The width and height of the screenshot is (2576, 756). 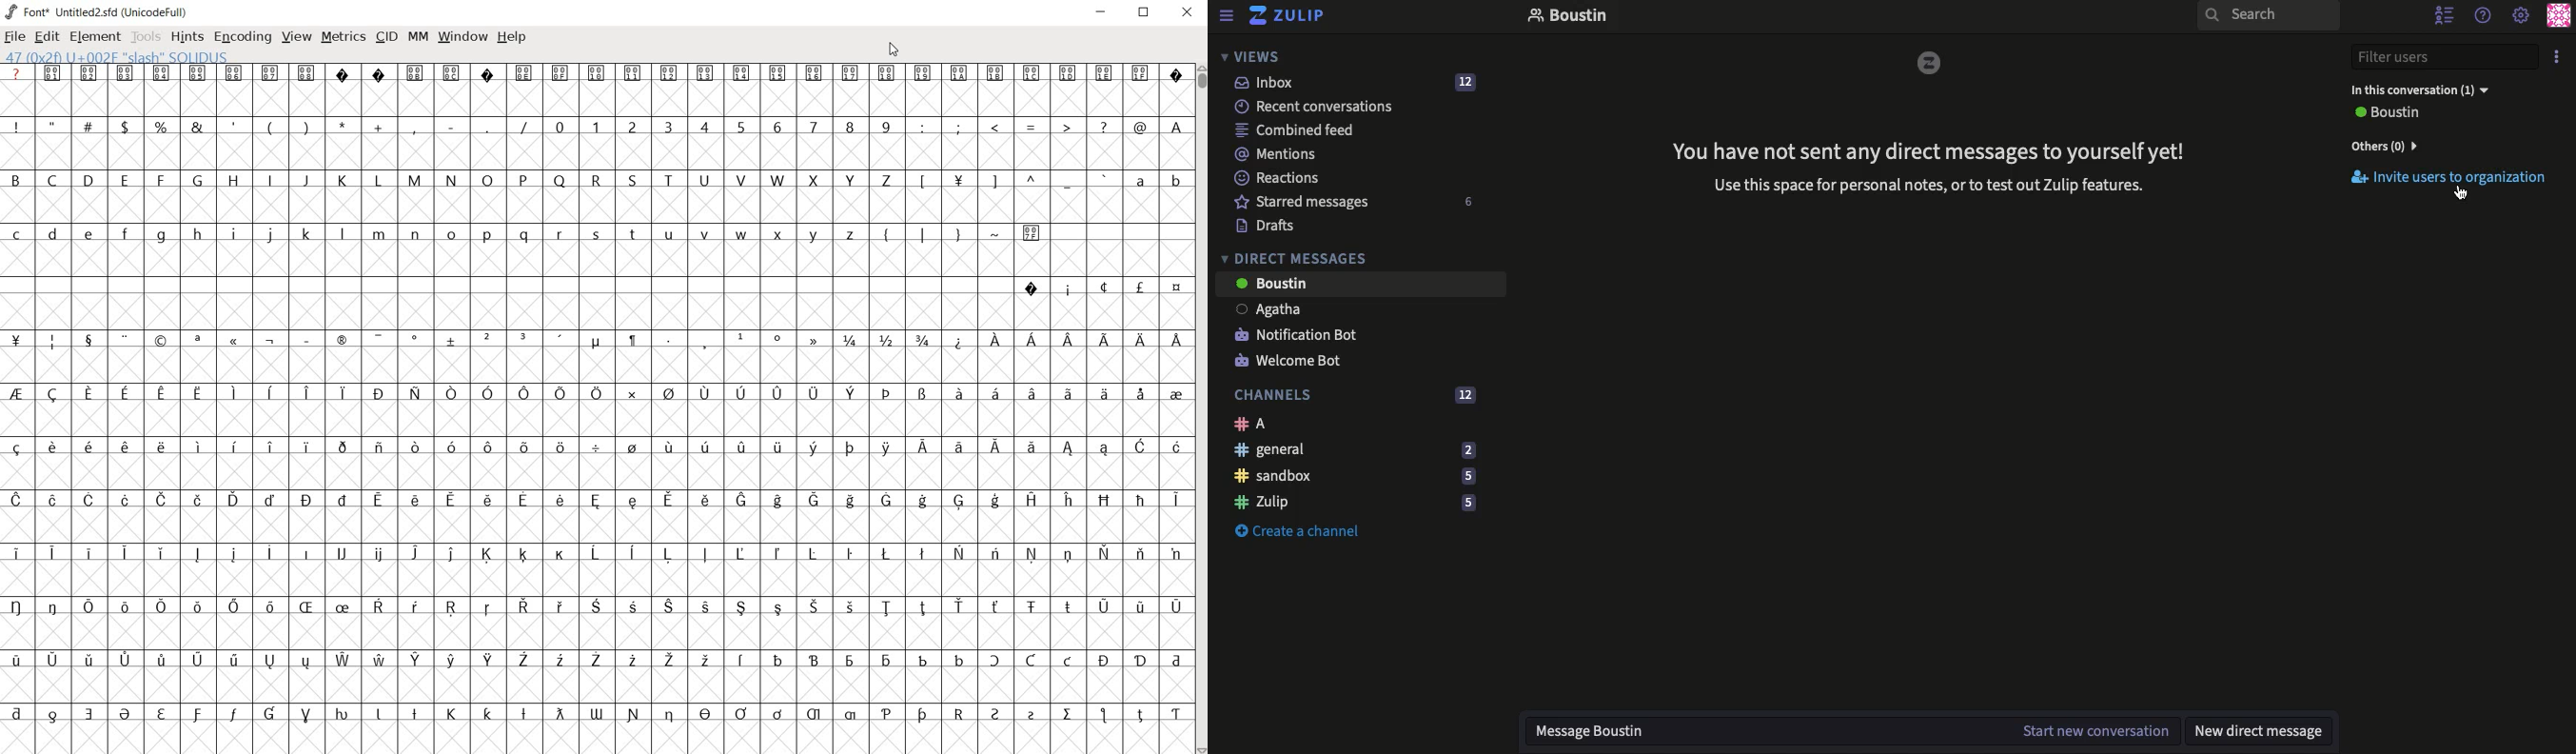 What do you see at coordinates (2438, 178) in the screenshot?
I see `Invite users to organization` at bounding box center [2438, 178].